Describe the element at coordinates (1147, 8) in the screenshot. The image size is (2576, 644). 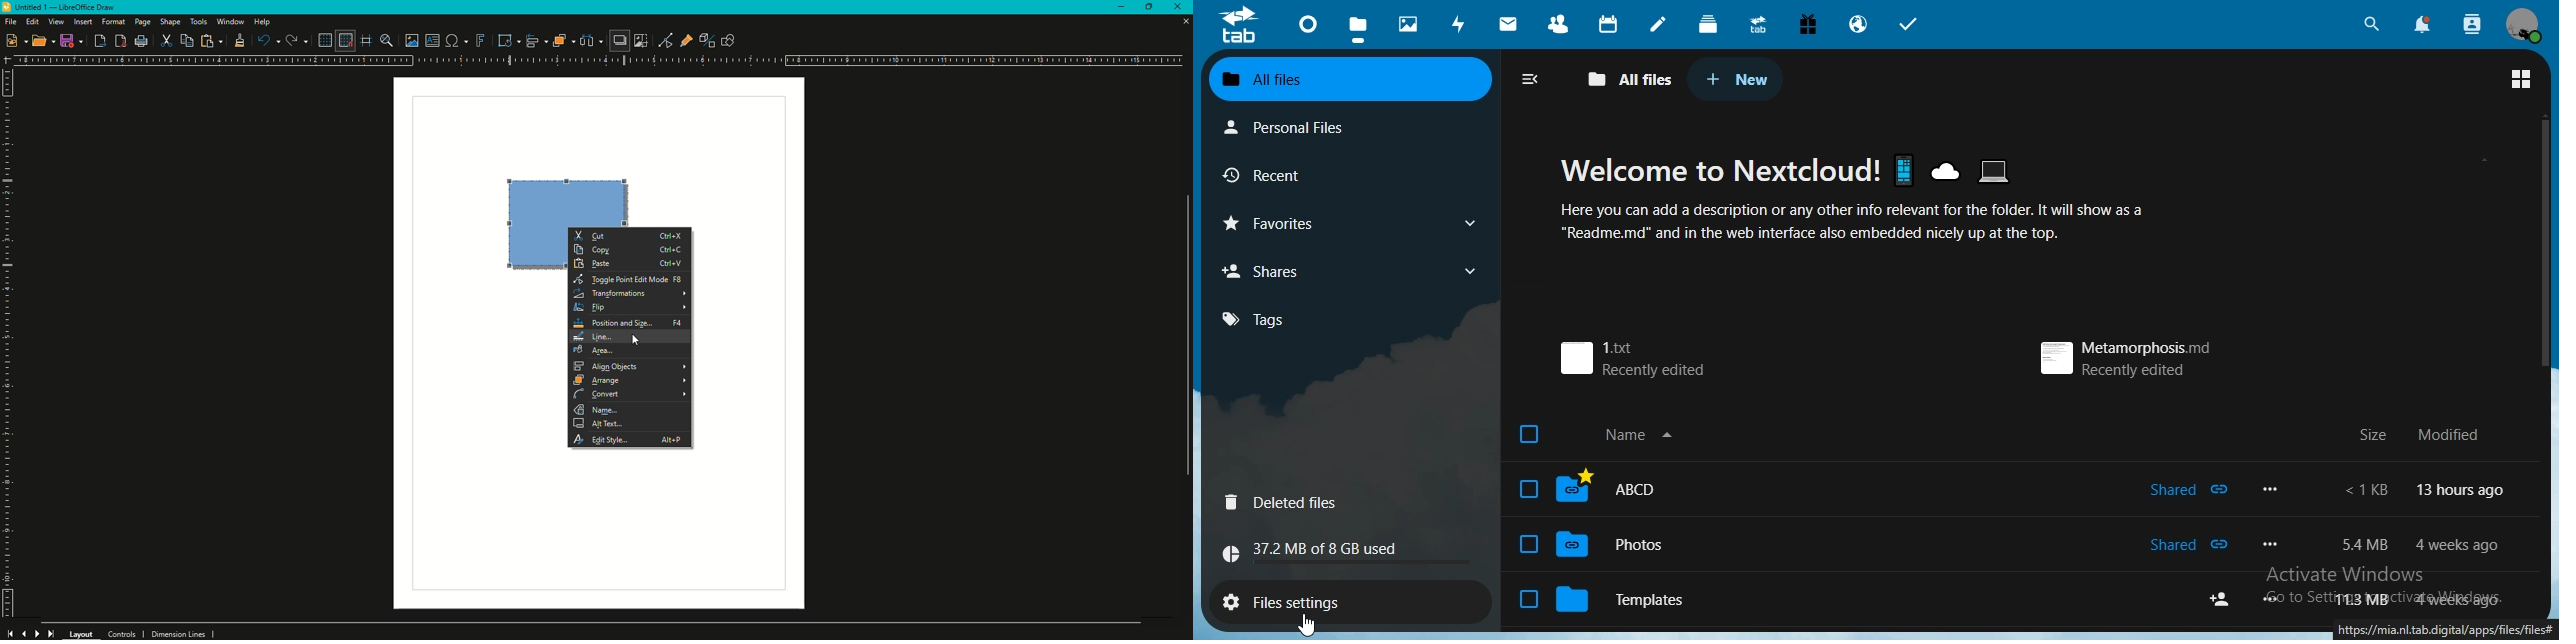
I see `Restore` at that location.